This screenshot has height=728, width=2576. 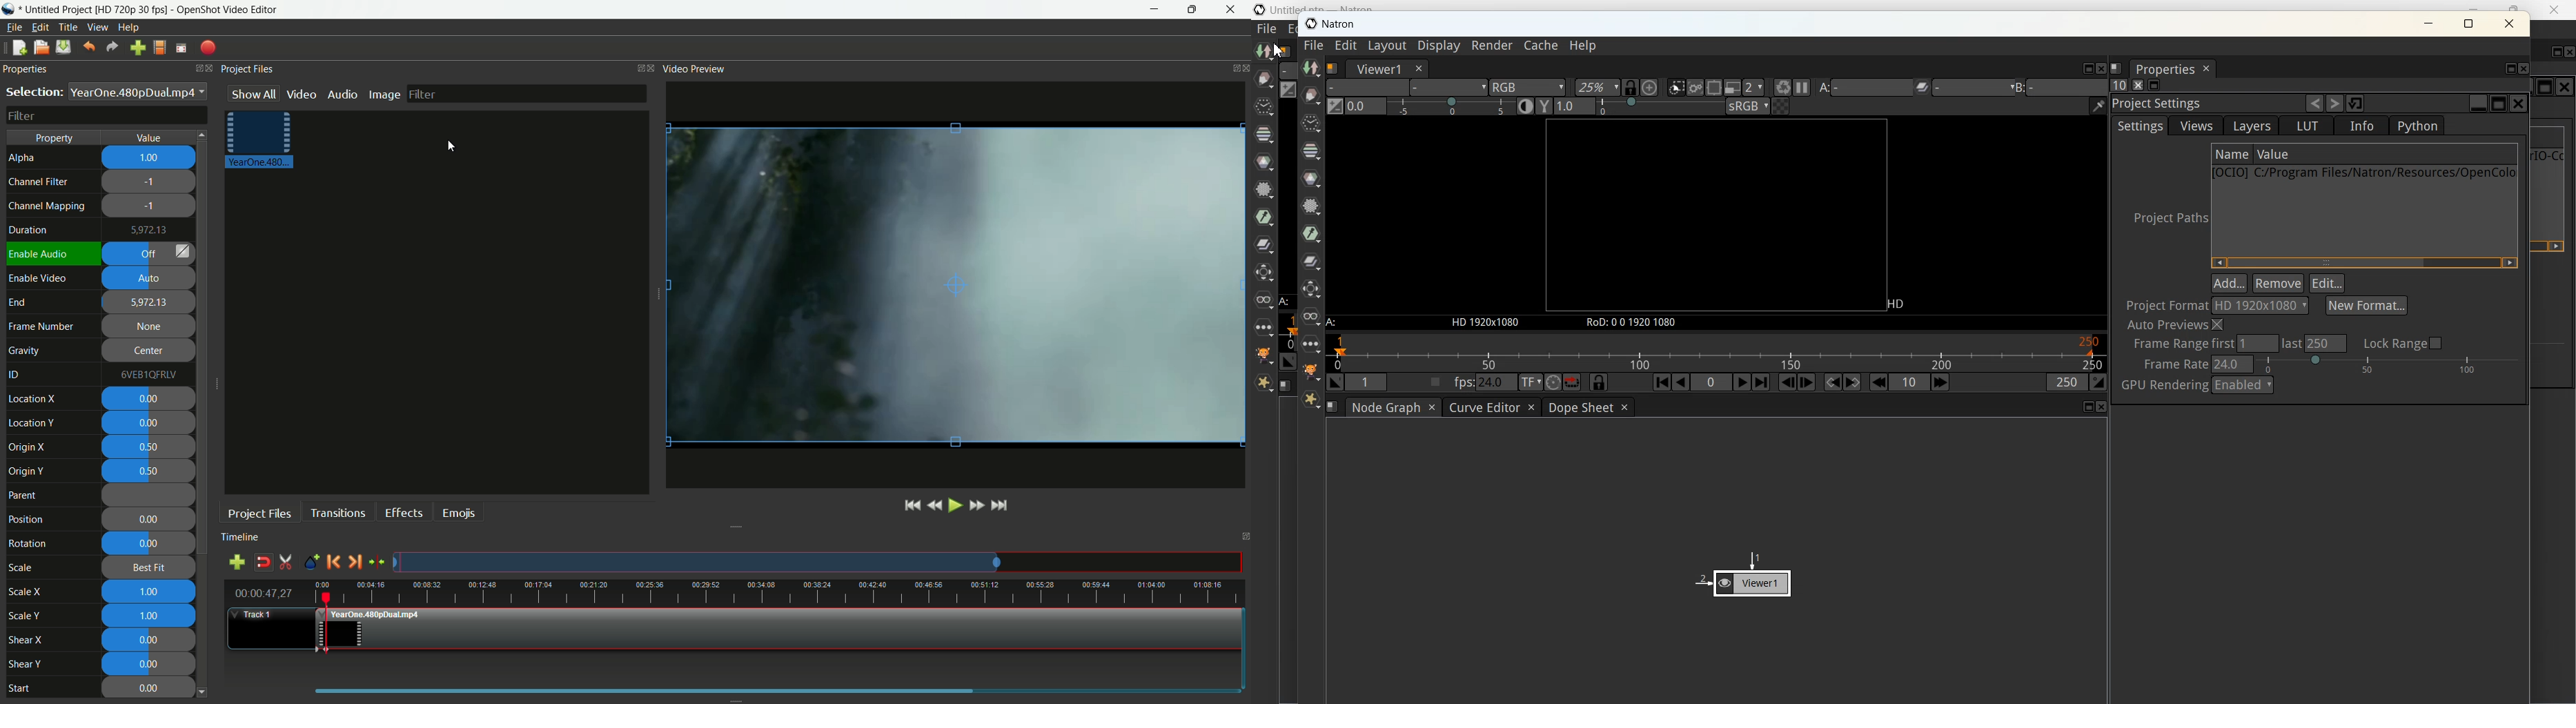 I want to click on 0.50, so click(x=151, y=446).